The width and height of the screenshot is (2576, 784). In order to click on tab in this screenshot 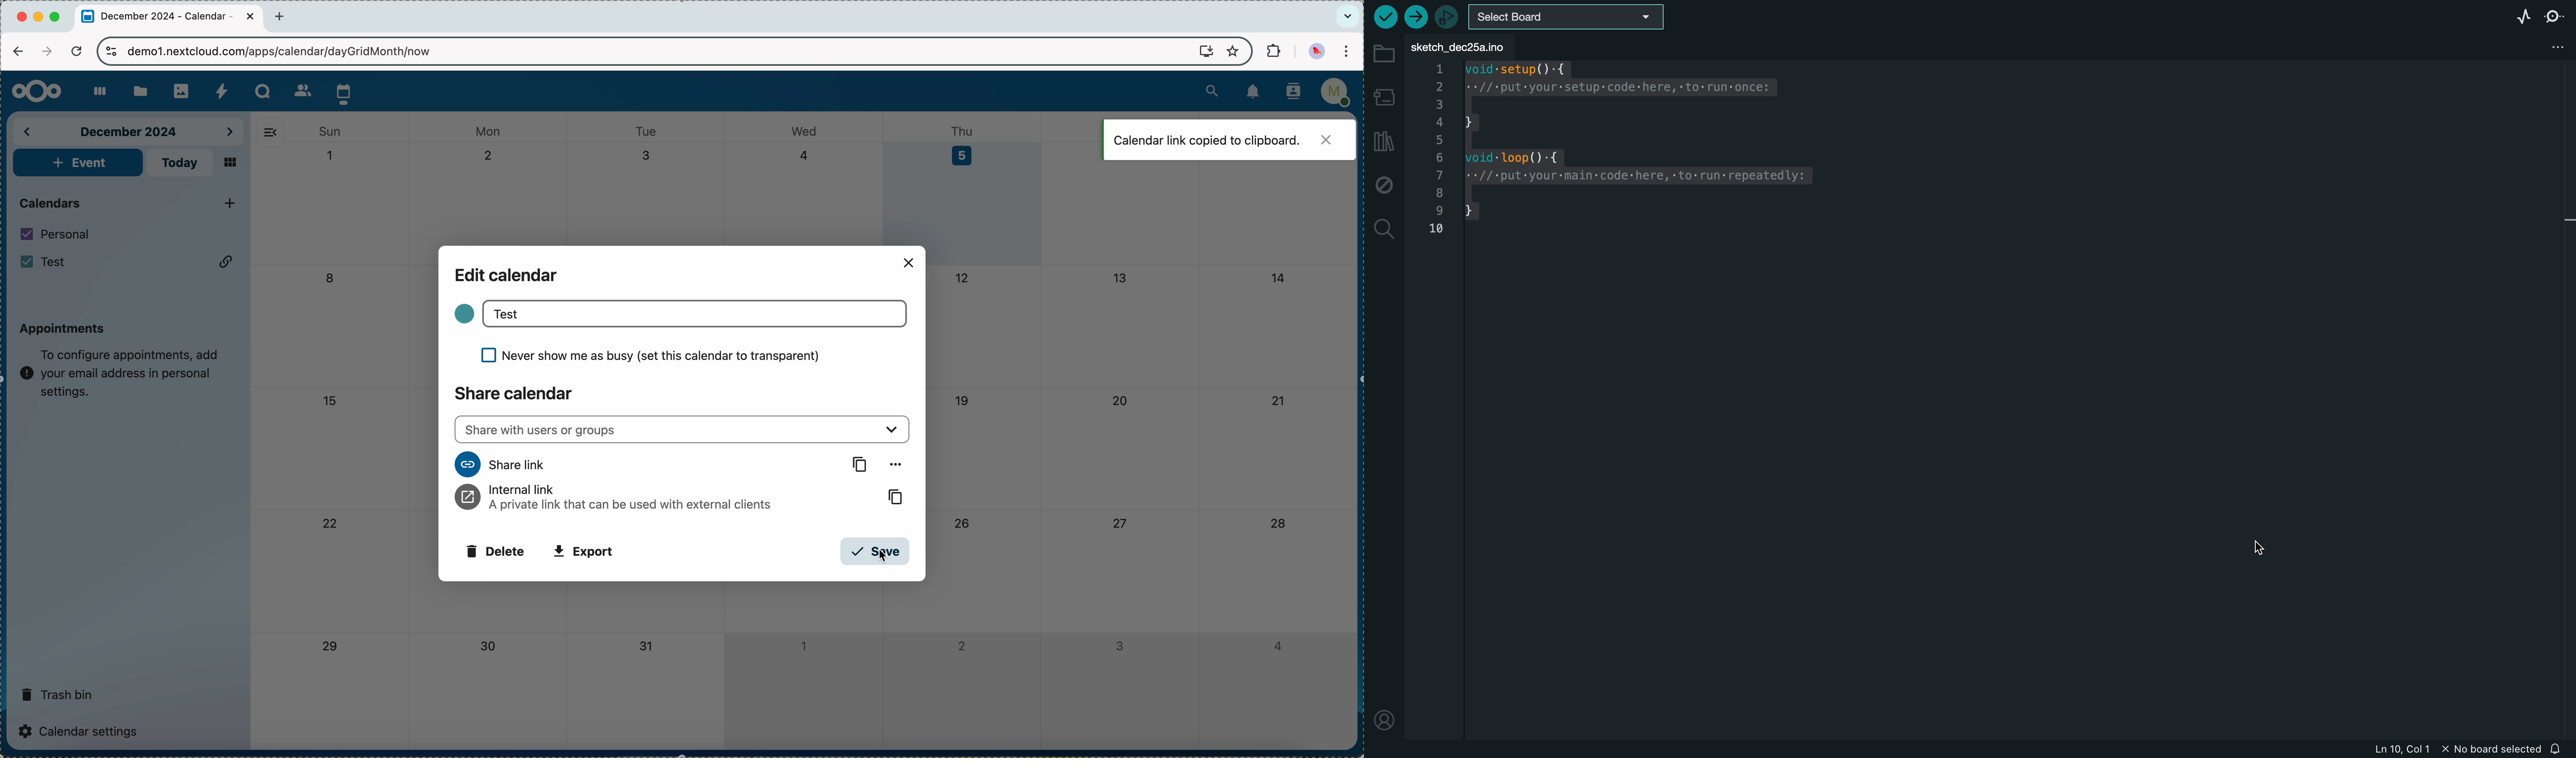, I will do `click(170, 17)`.